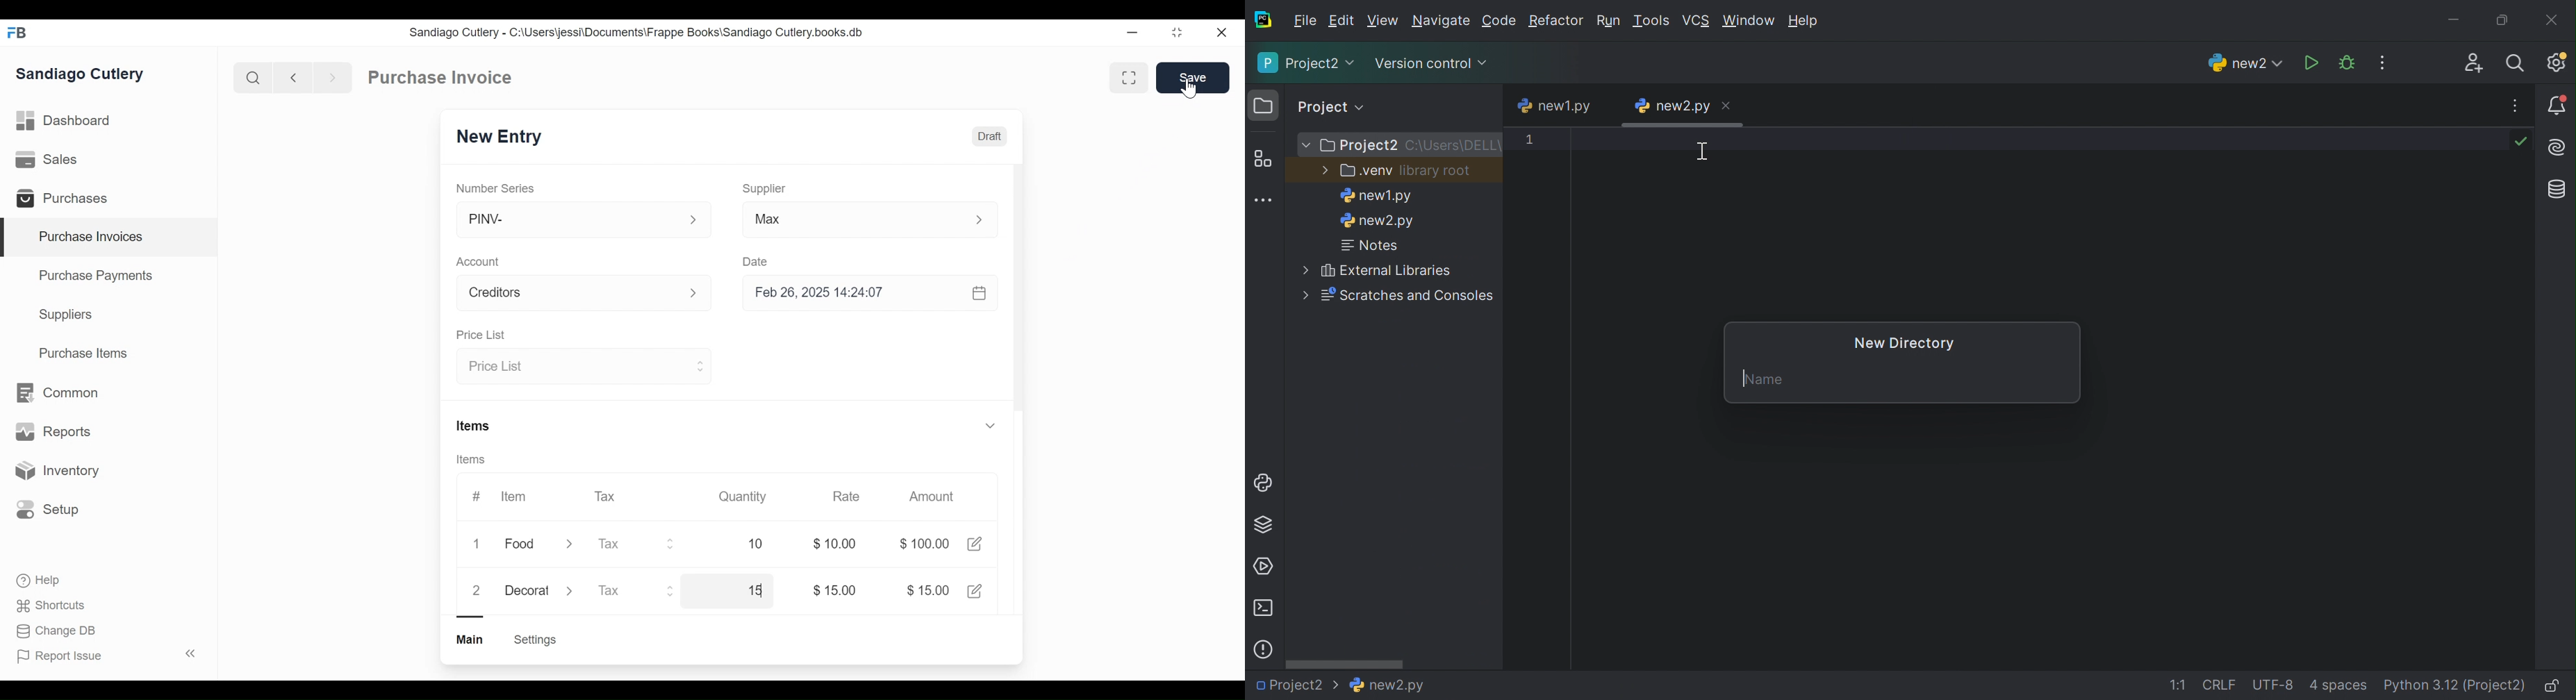 This screenshot has height=700, width=2576. I want to click on #, so click(477, 496).